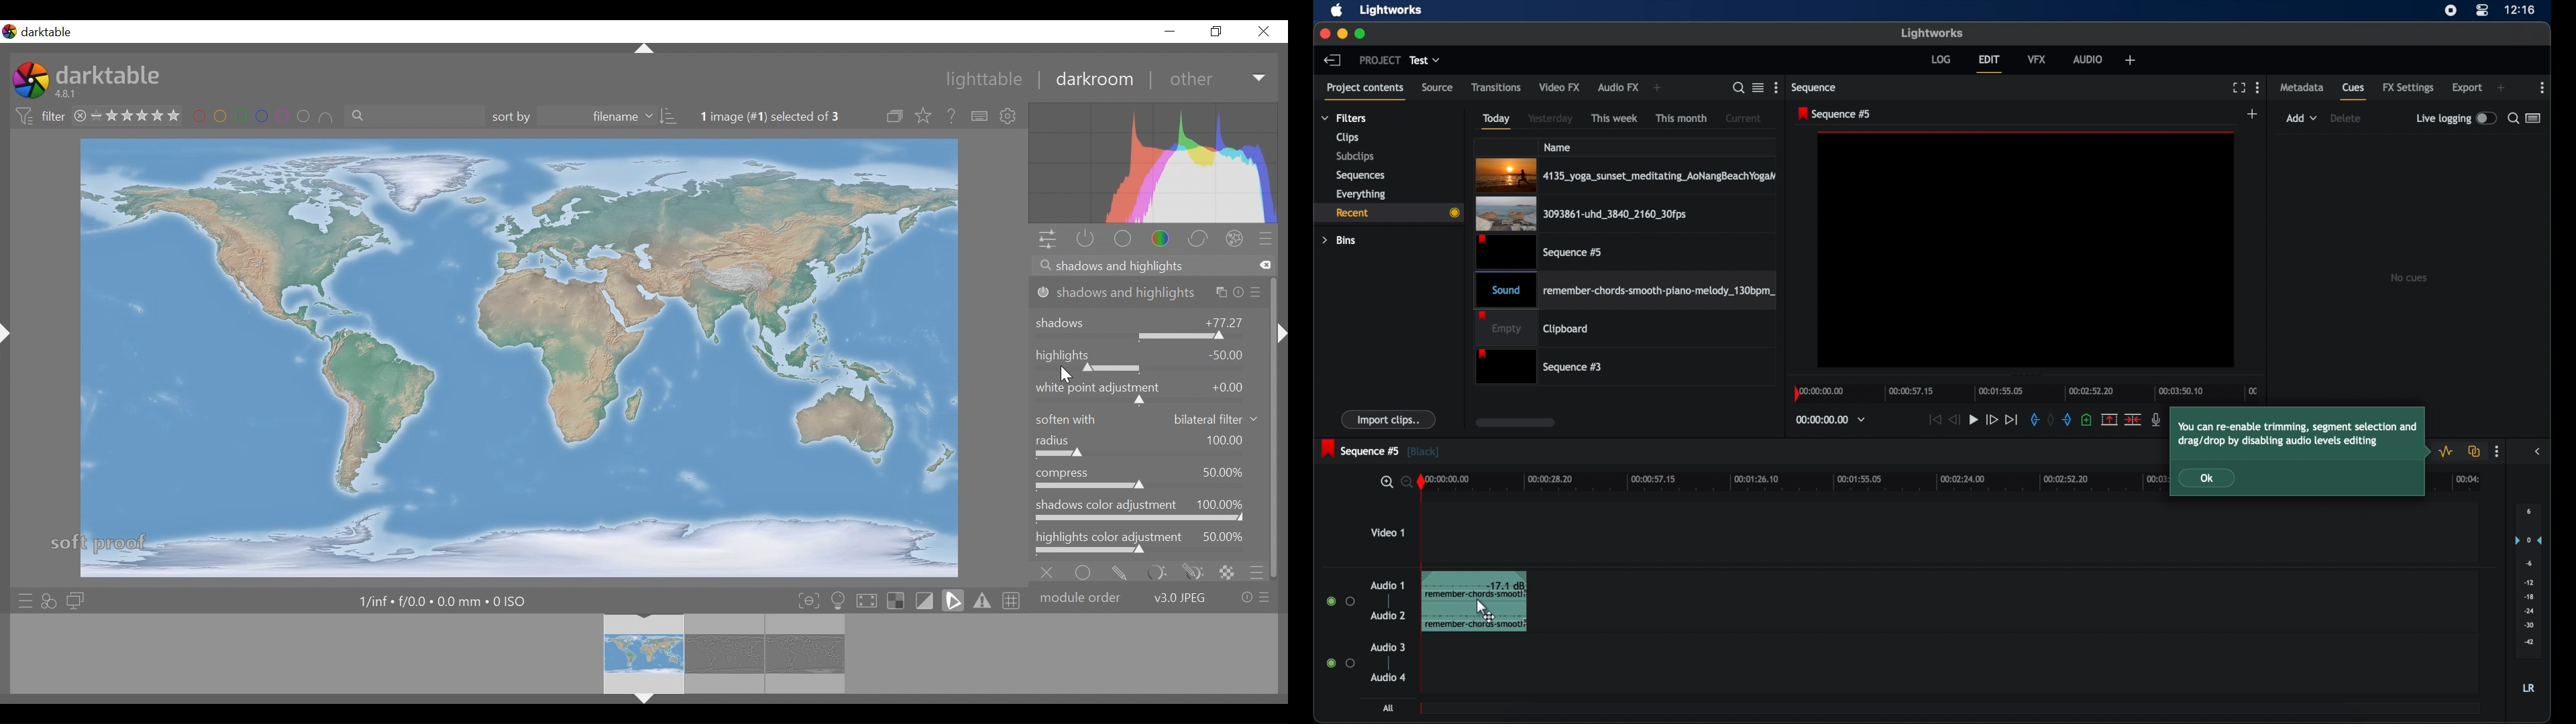 The image size is (2576, 728). What do you see at coordinates (1438, 88) in the screenshot?
I see `source` at bounding box center [1438, 88].